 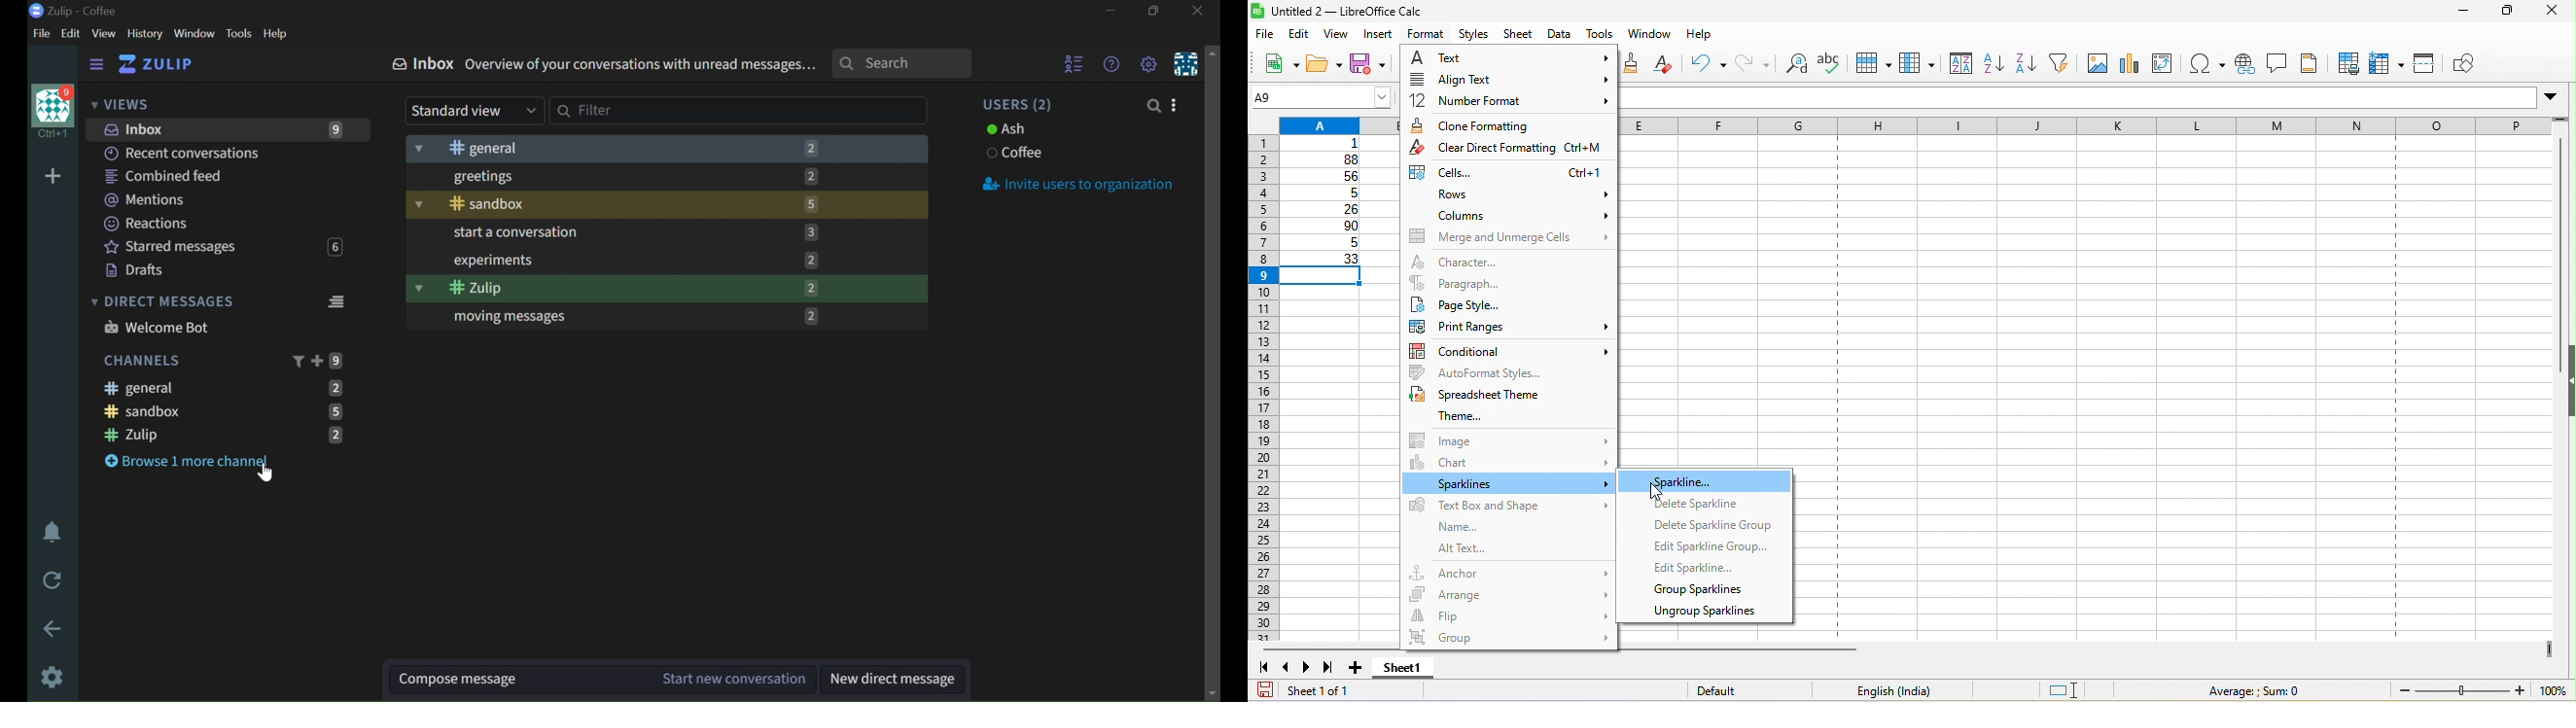 I want to click on REACTIONS, so click(x=209, y=223).